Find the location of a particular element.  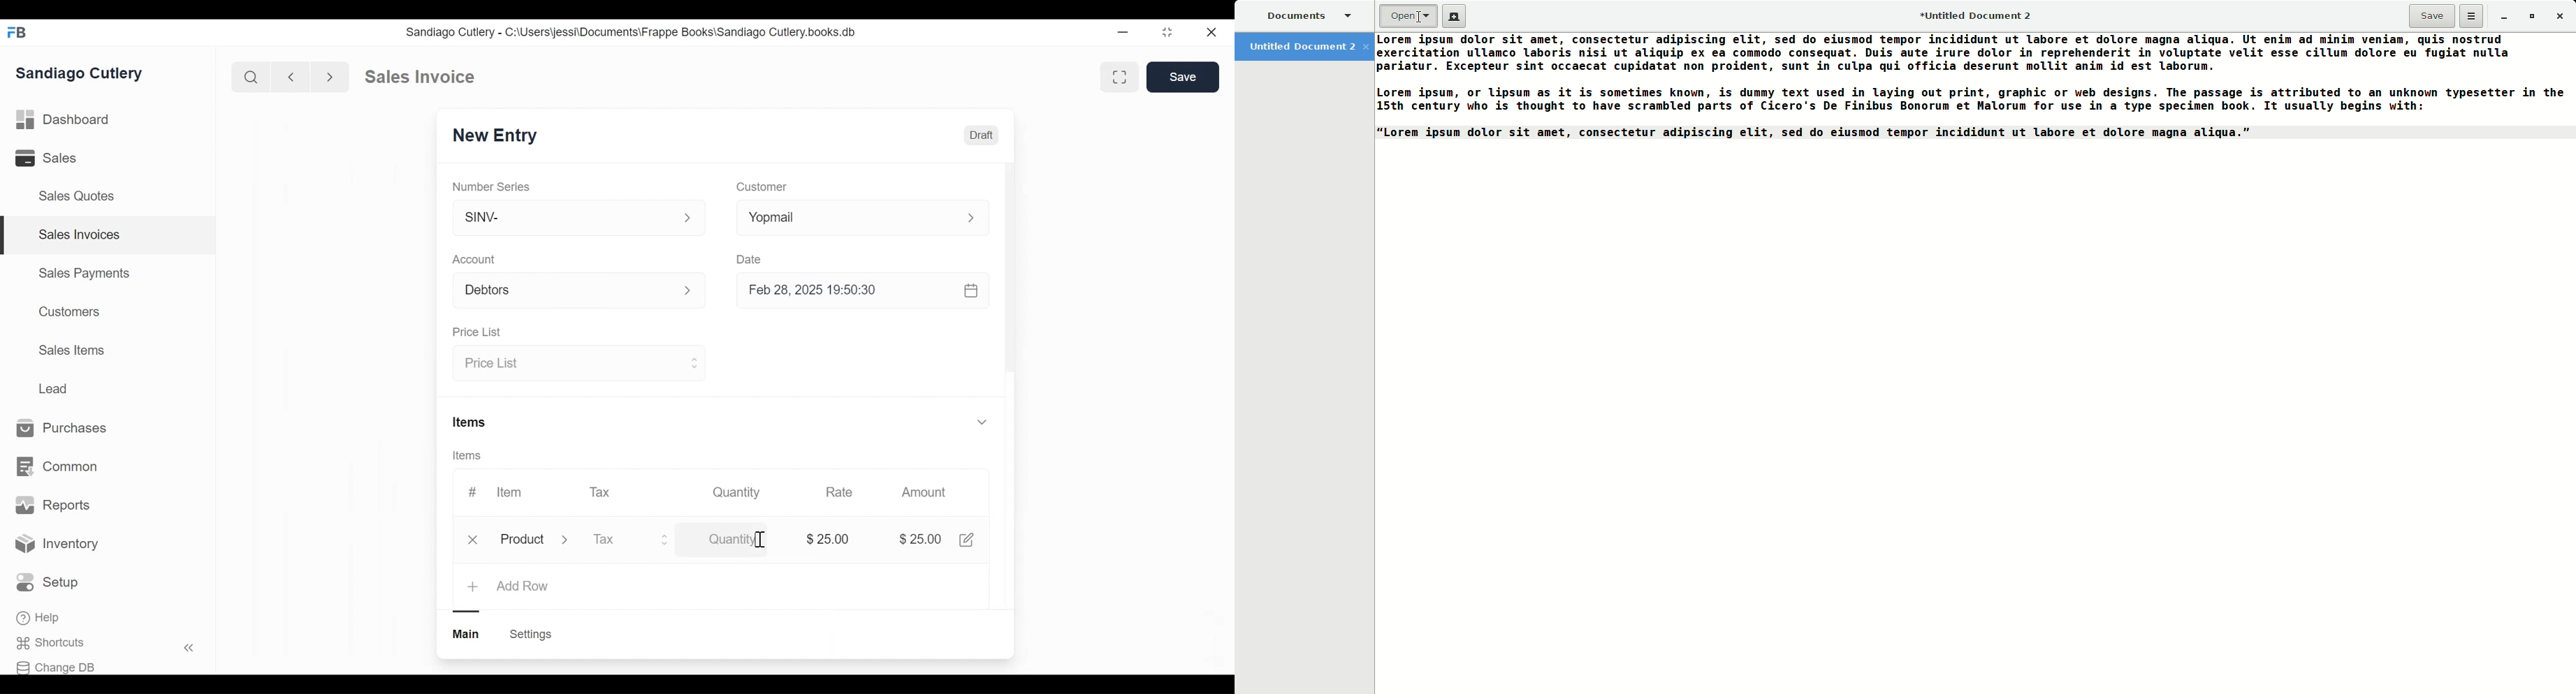

main is located at coordinates (467, 634).